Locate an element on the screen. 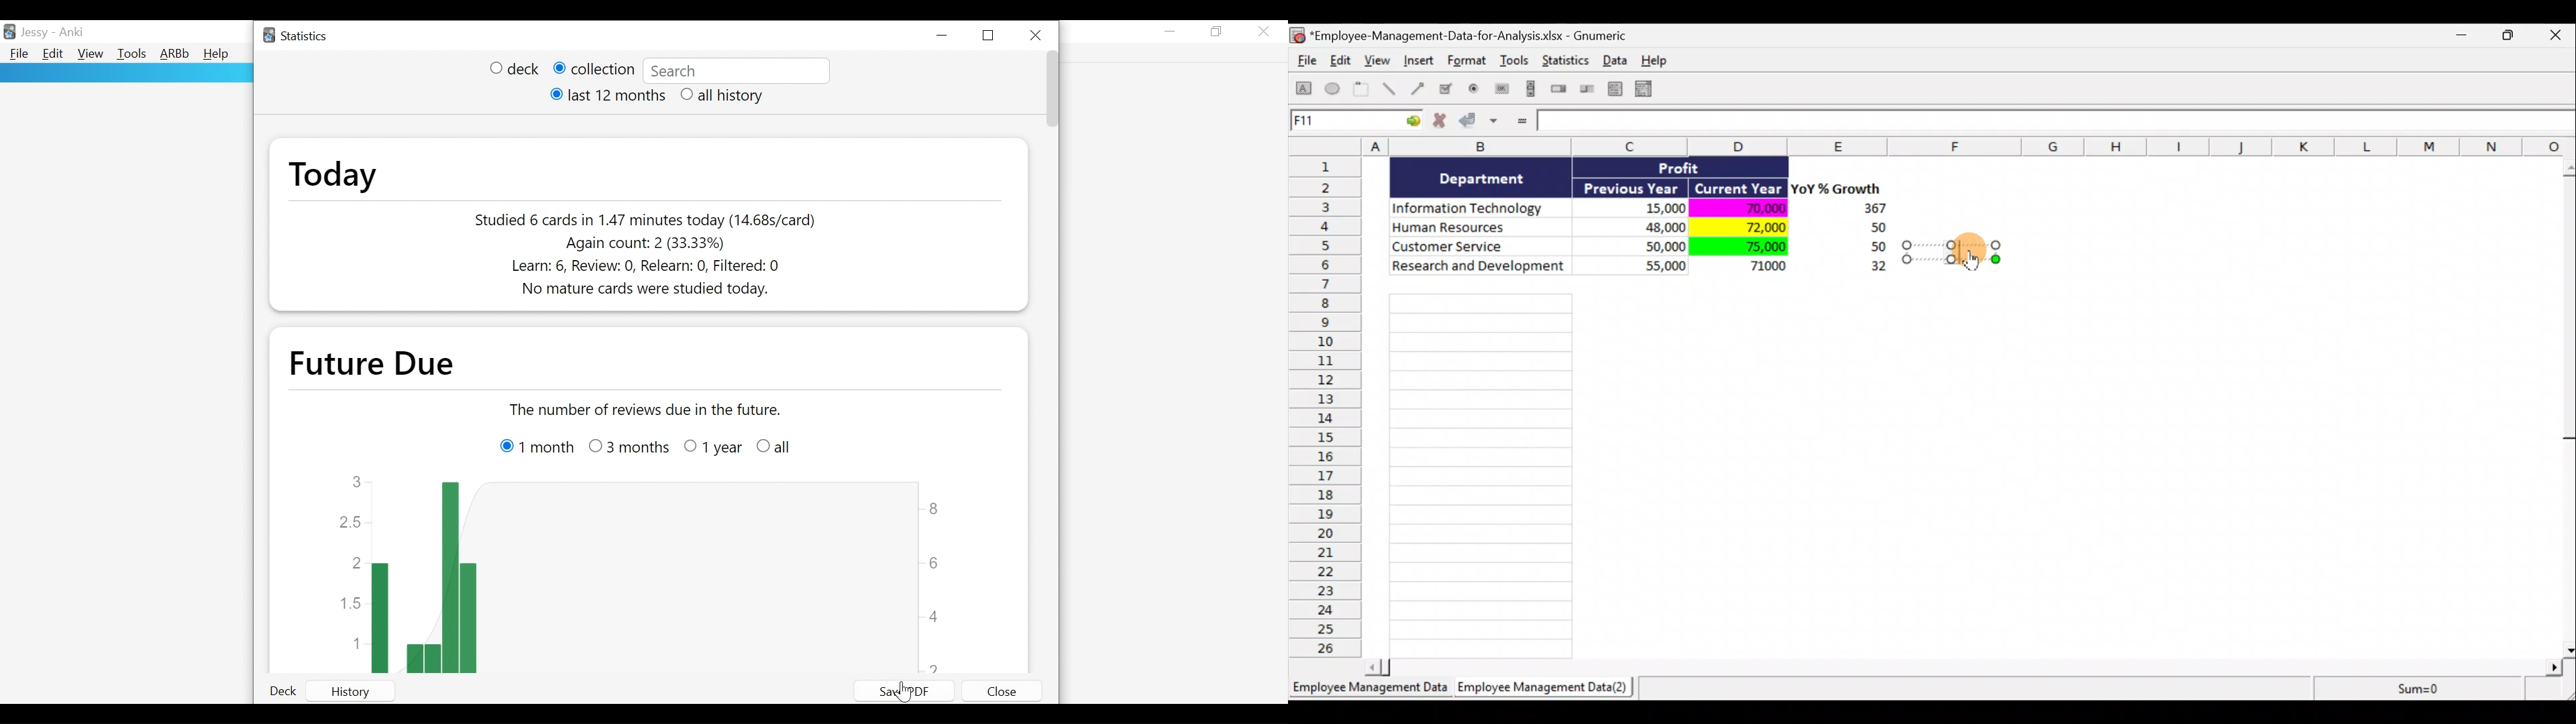  minimize is located at coordinates (1171, 31).